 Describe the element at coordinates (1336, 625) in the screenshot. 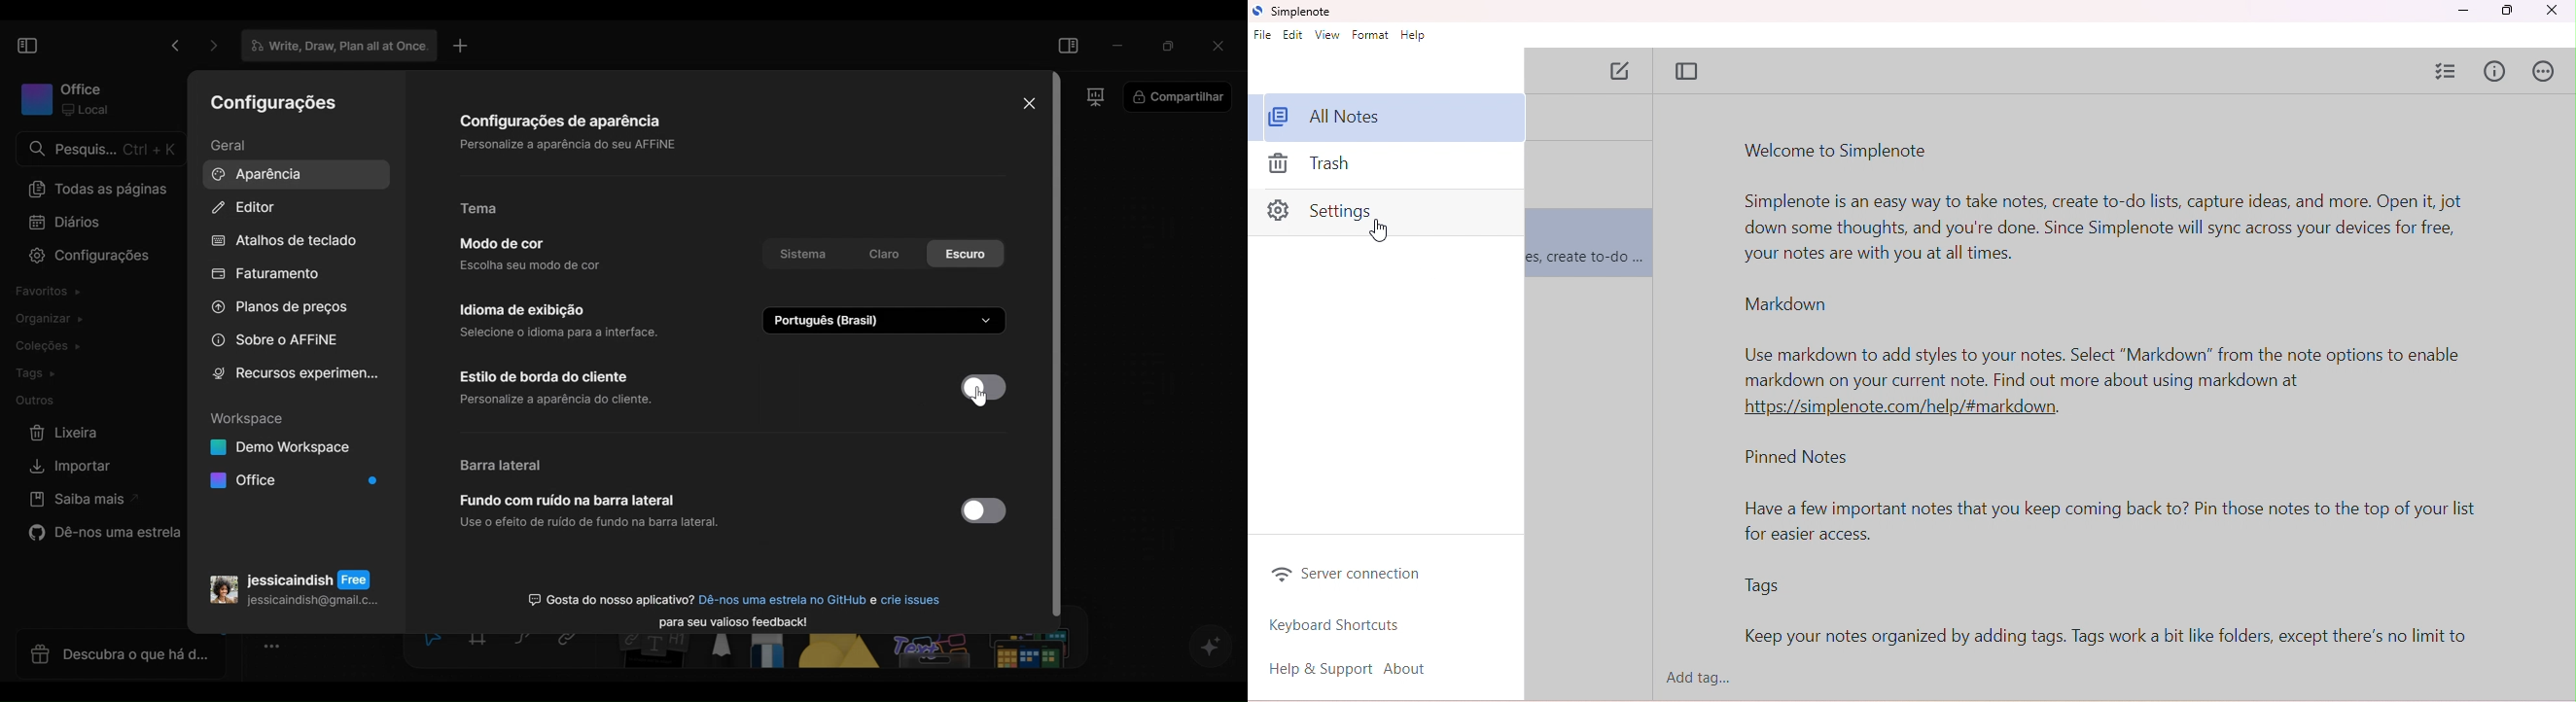

I see `keyboard shortcuts` at that location.